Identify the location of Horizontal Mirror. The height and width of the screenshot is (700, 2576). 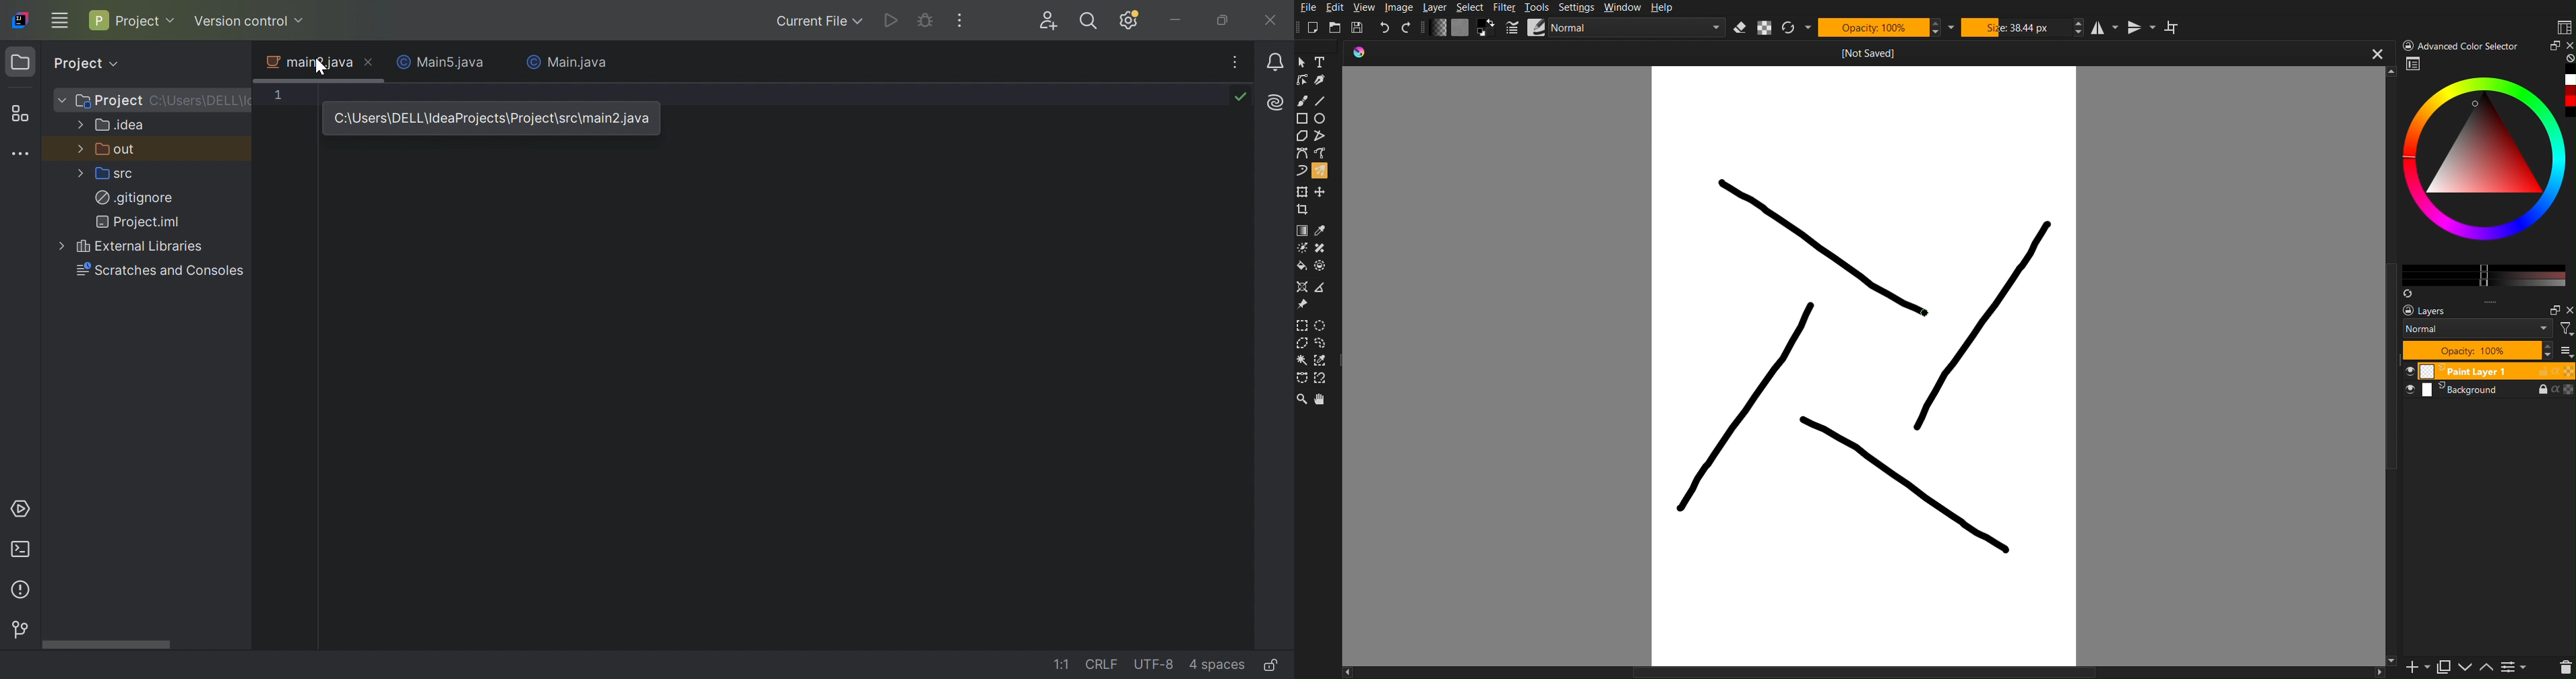
(2104, 28).